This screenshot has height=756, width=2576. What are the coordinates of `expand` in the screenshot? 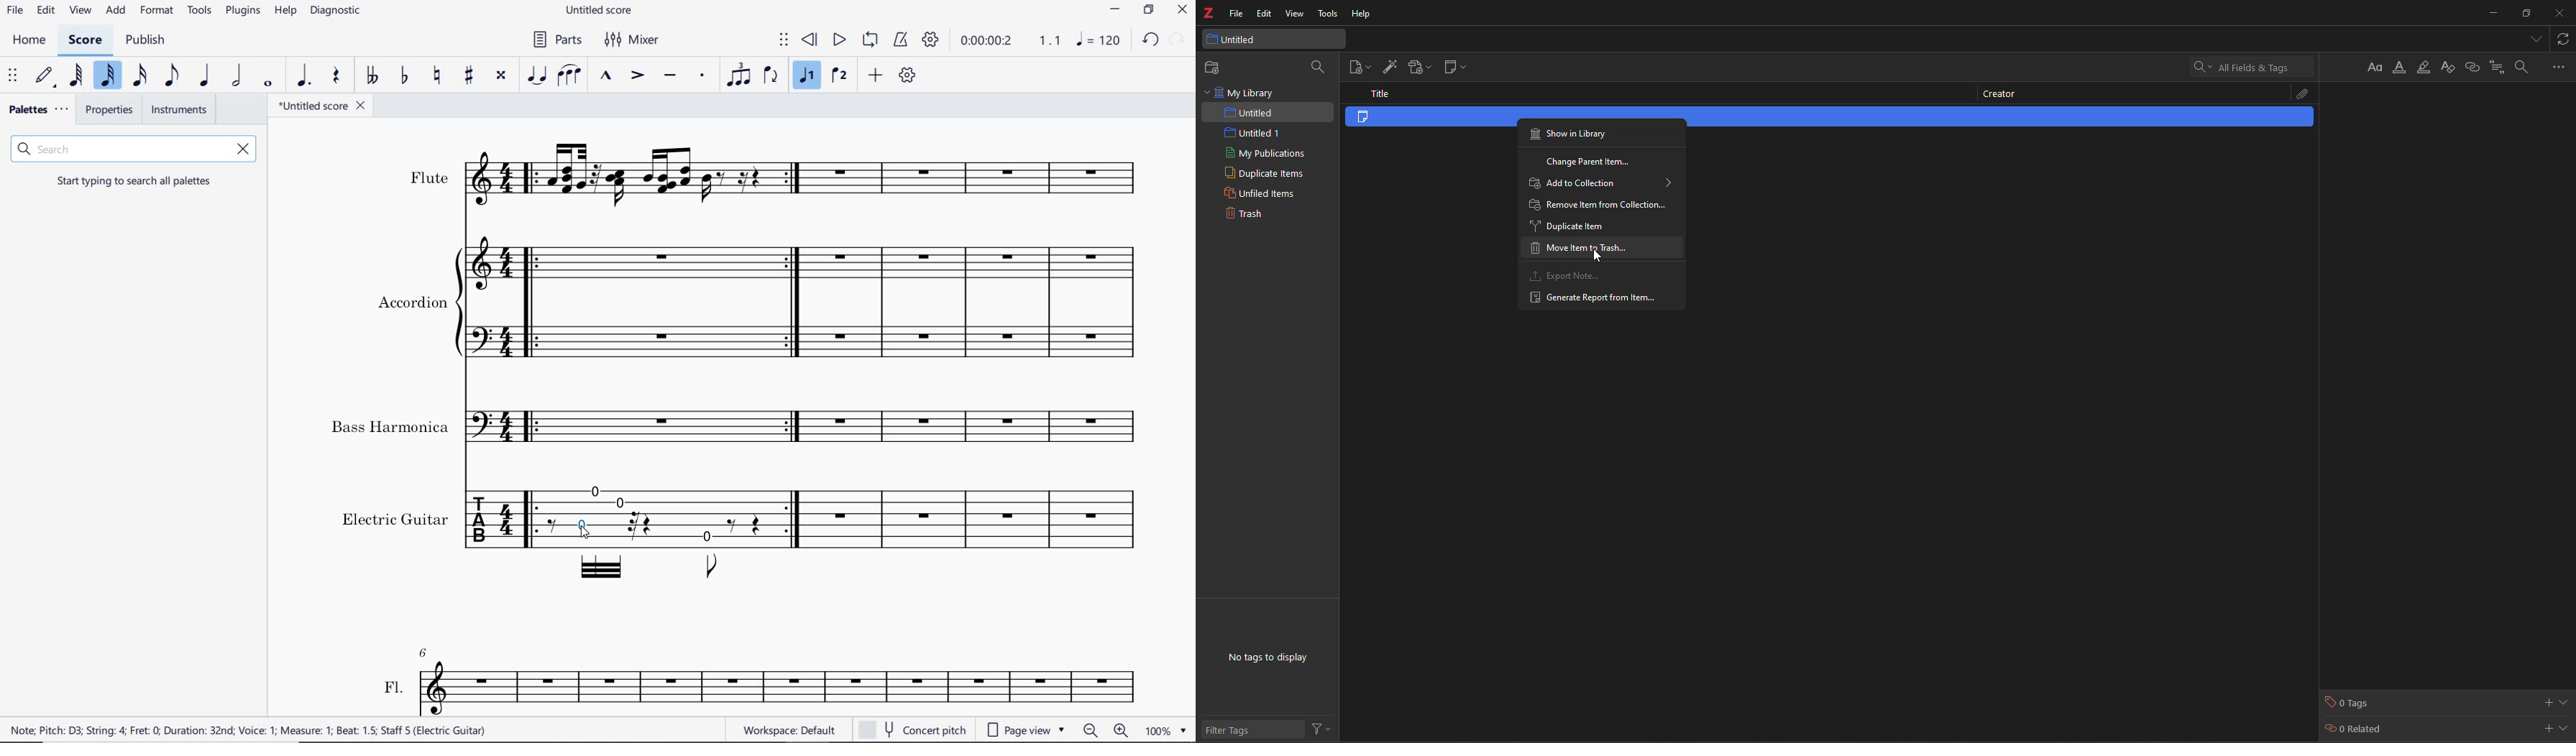 It's located at (2564, 701).